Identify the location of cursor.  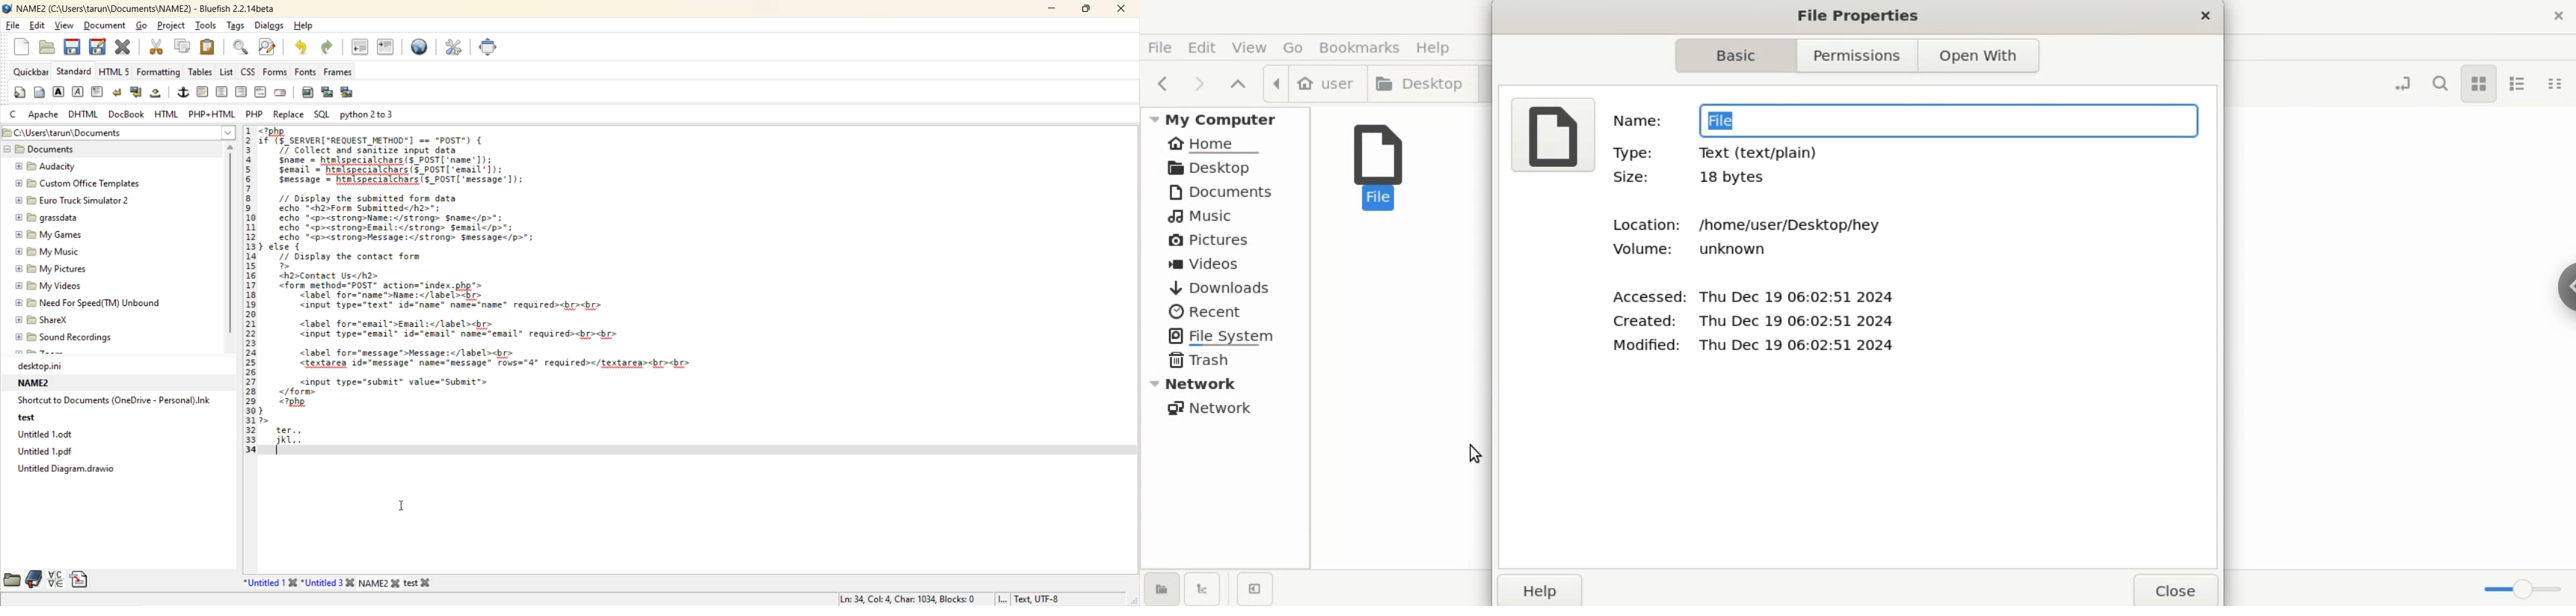
(400, 507).